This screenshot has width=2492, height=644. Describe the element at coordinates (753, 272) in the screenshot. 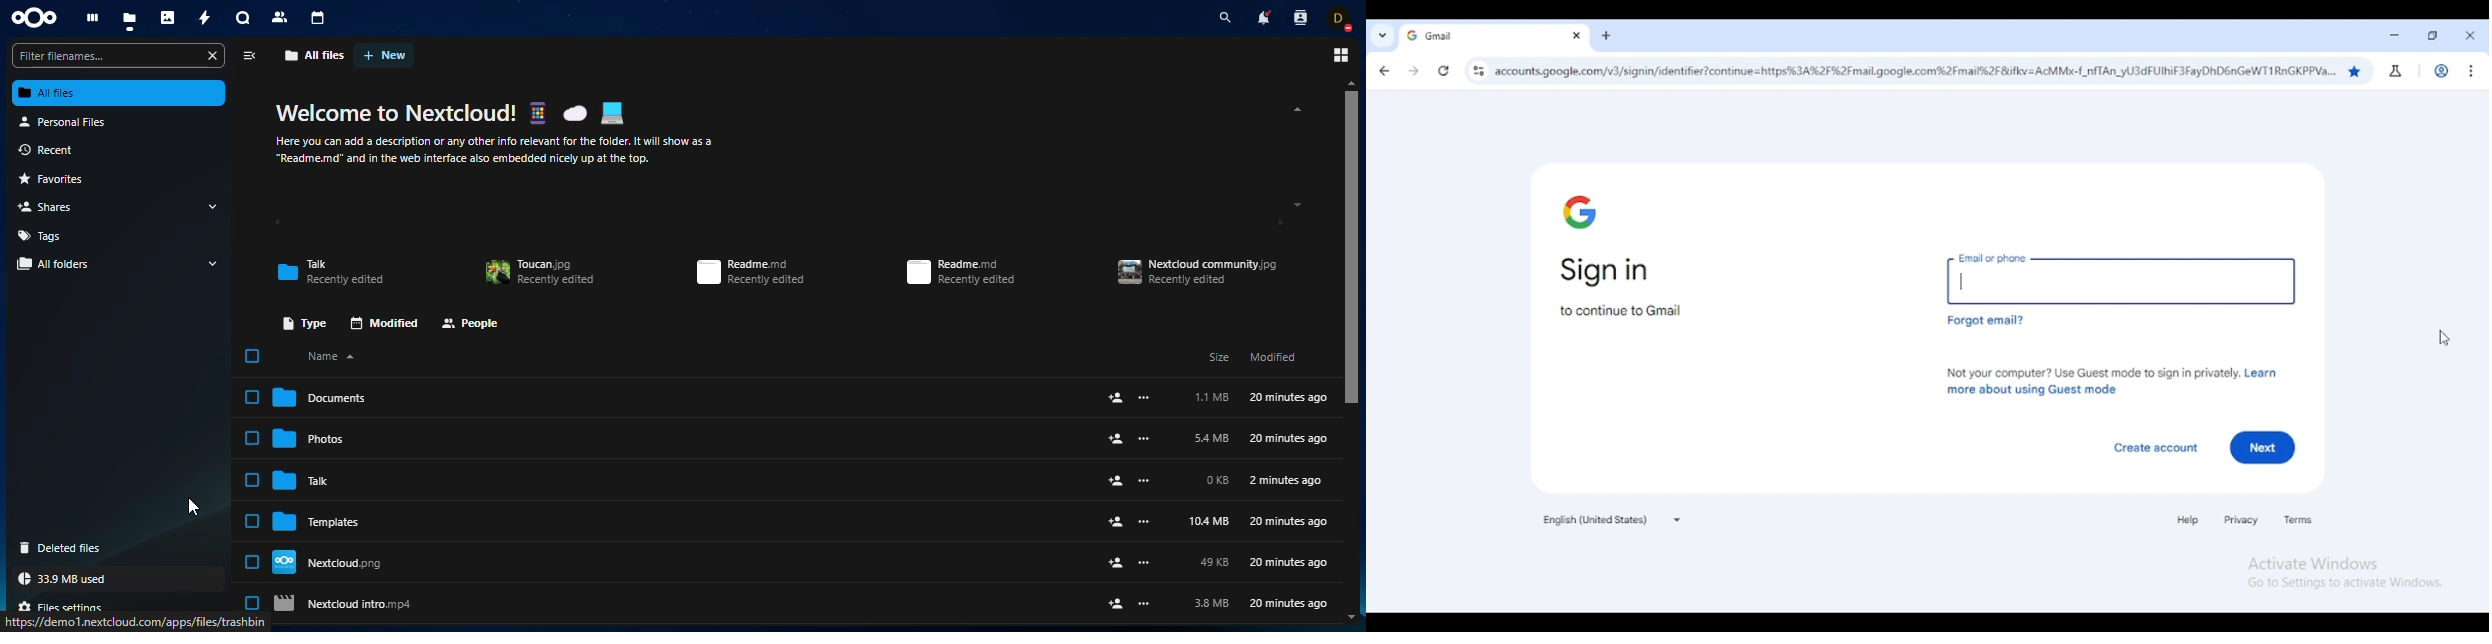

I see `Readme.md Recently edited` at that location.